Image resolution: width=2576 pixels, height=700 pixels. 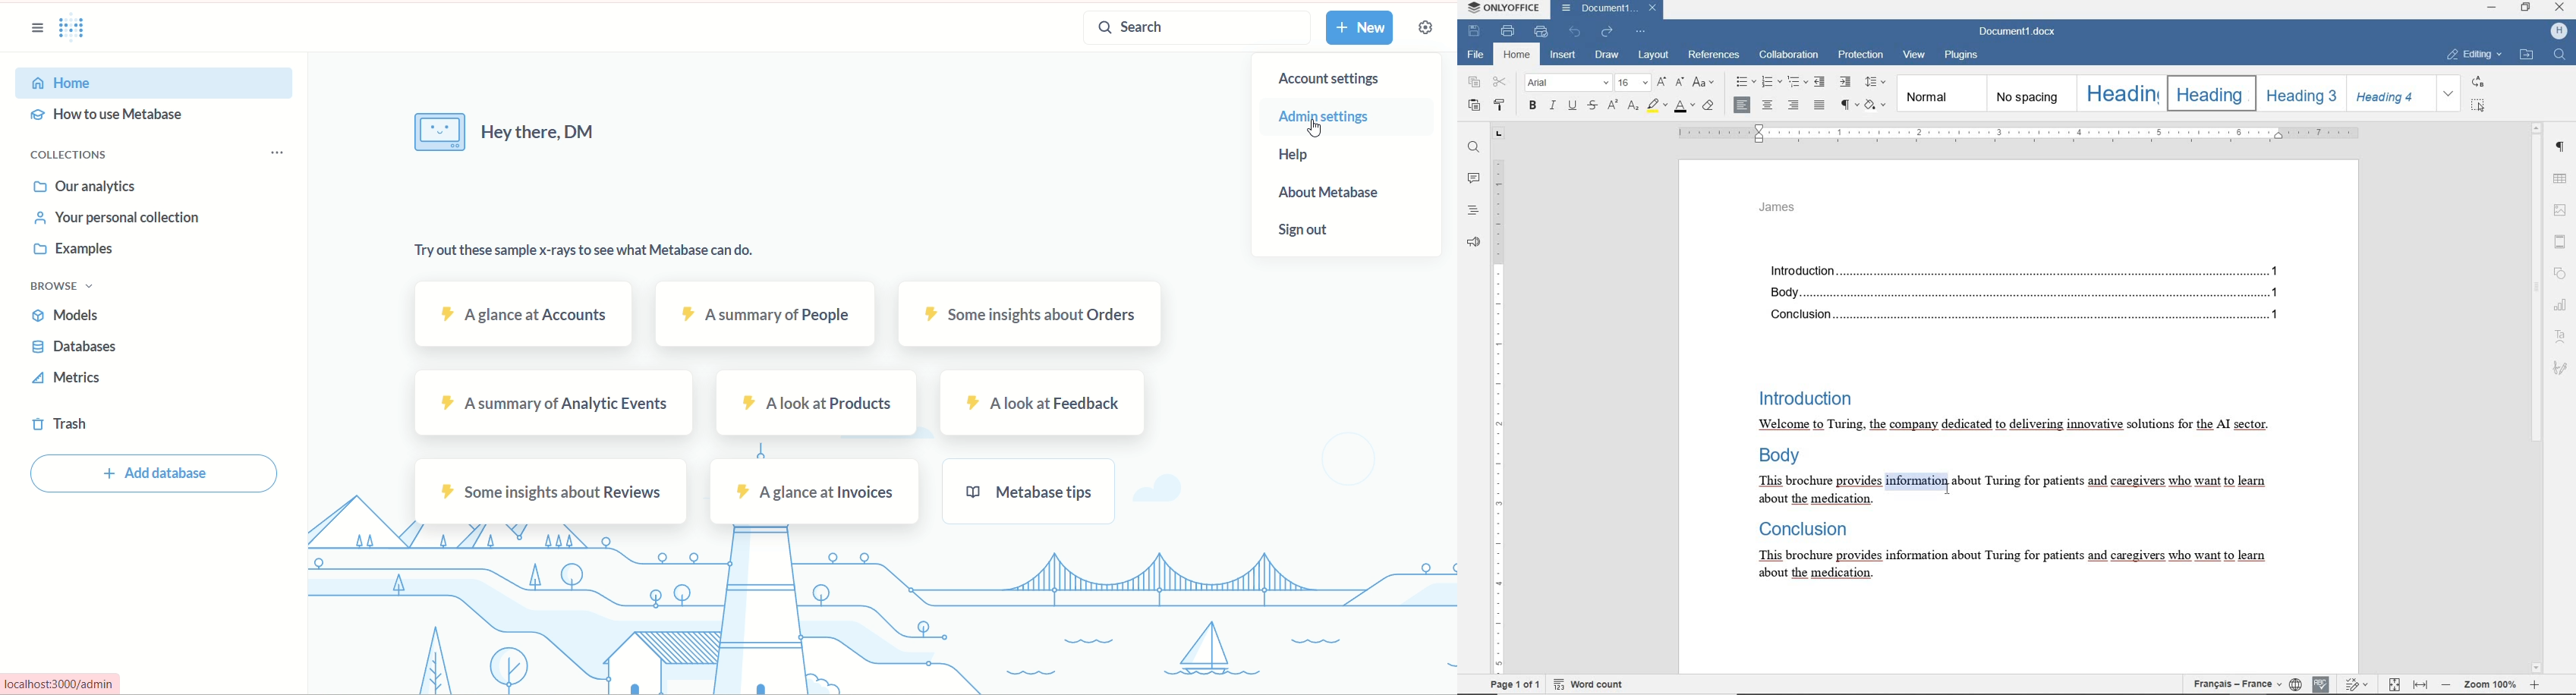 What do you see at coordinates (1965, 56) in the screenshot?
I see `PLUGINS` at bounding box center [1965, 56].